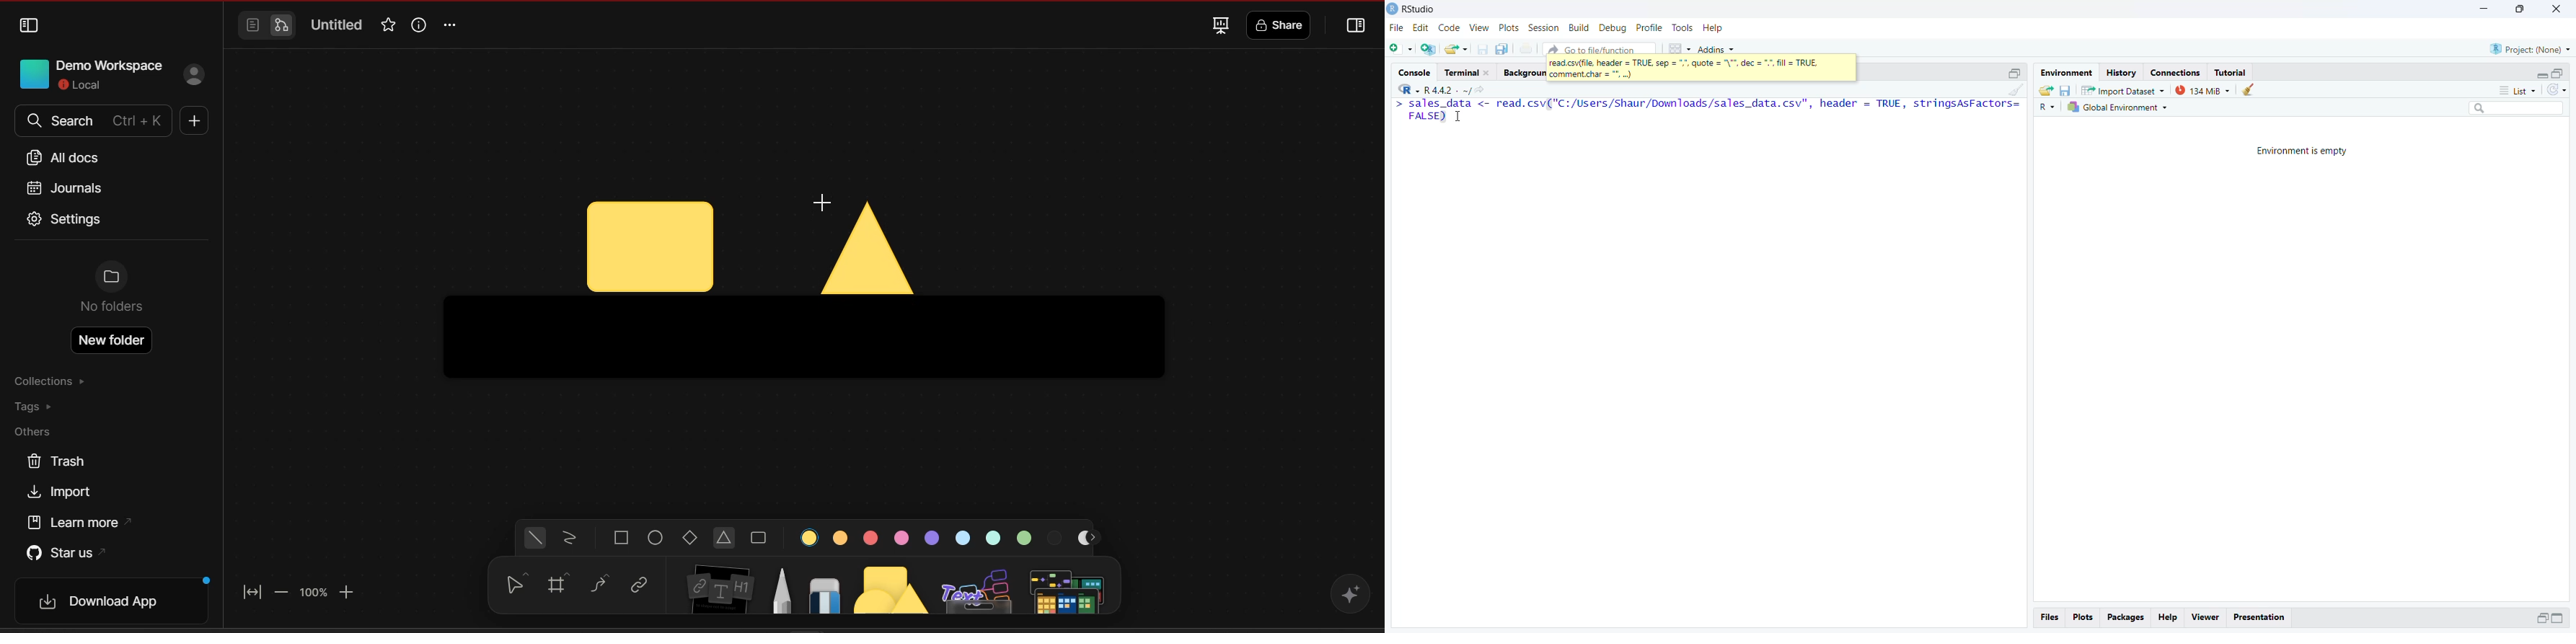  I want to click on triangle, so click(725, 539).